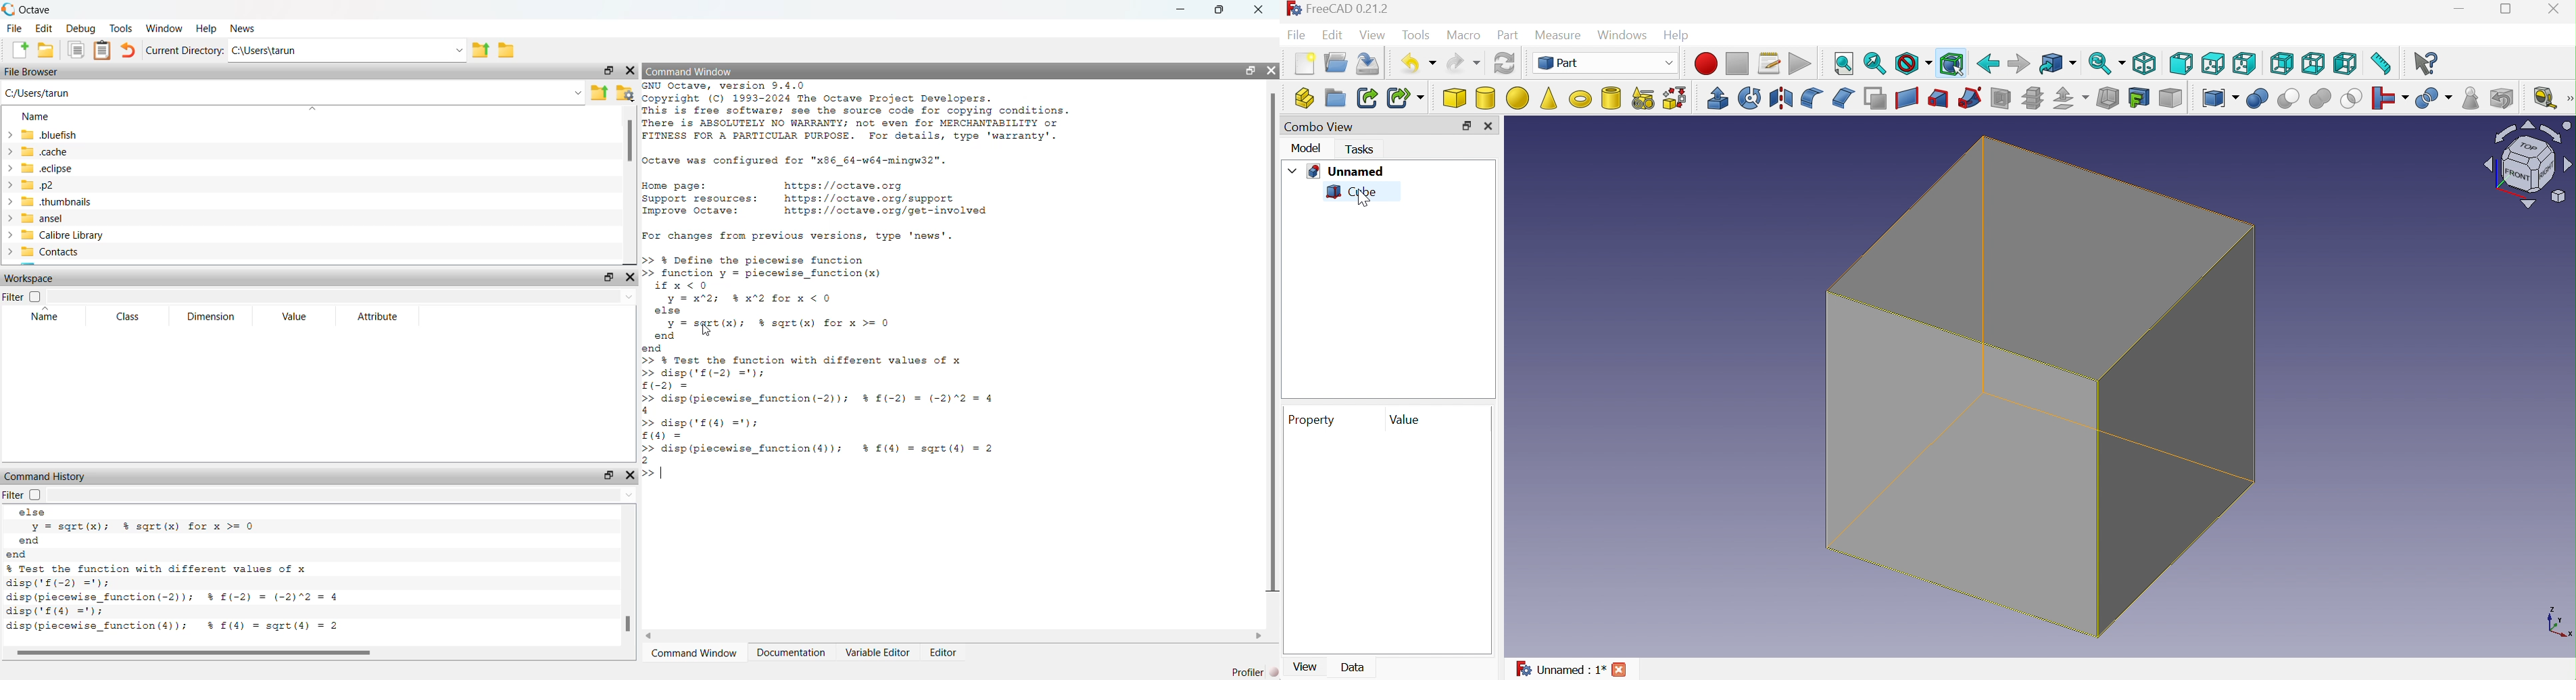 Image resolution: width=2576 pixels, height=700 pixels. I want to click on Close, so click(2556, 11).